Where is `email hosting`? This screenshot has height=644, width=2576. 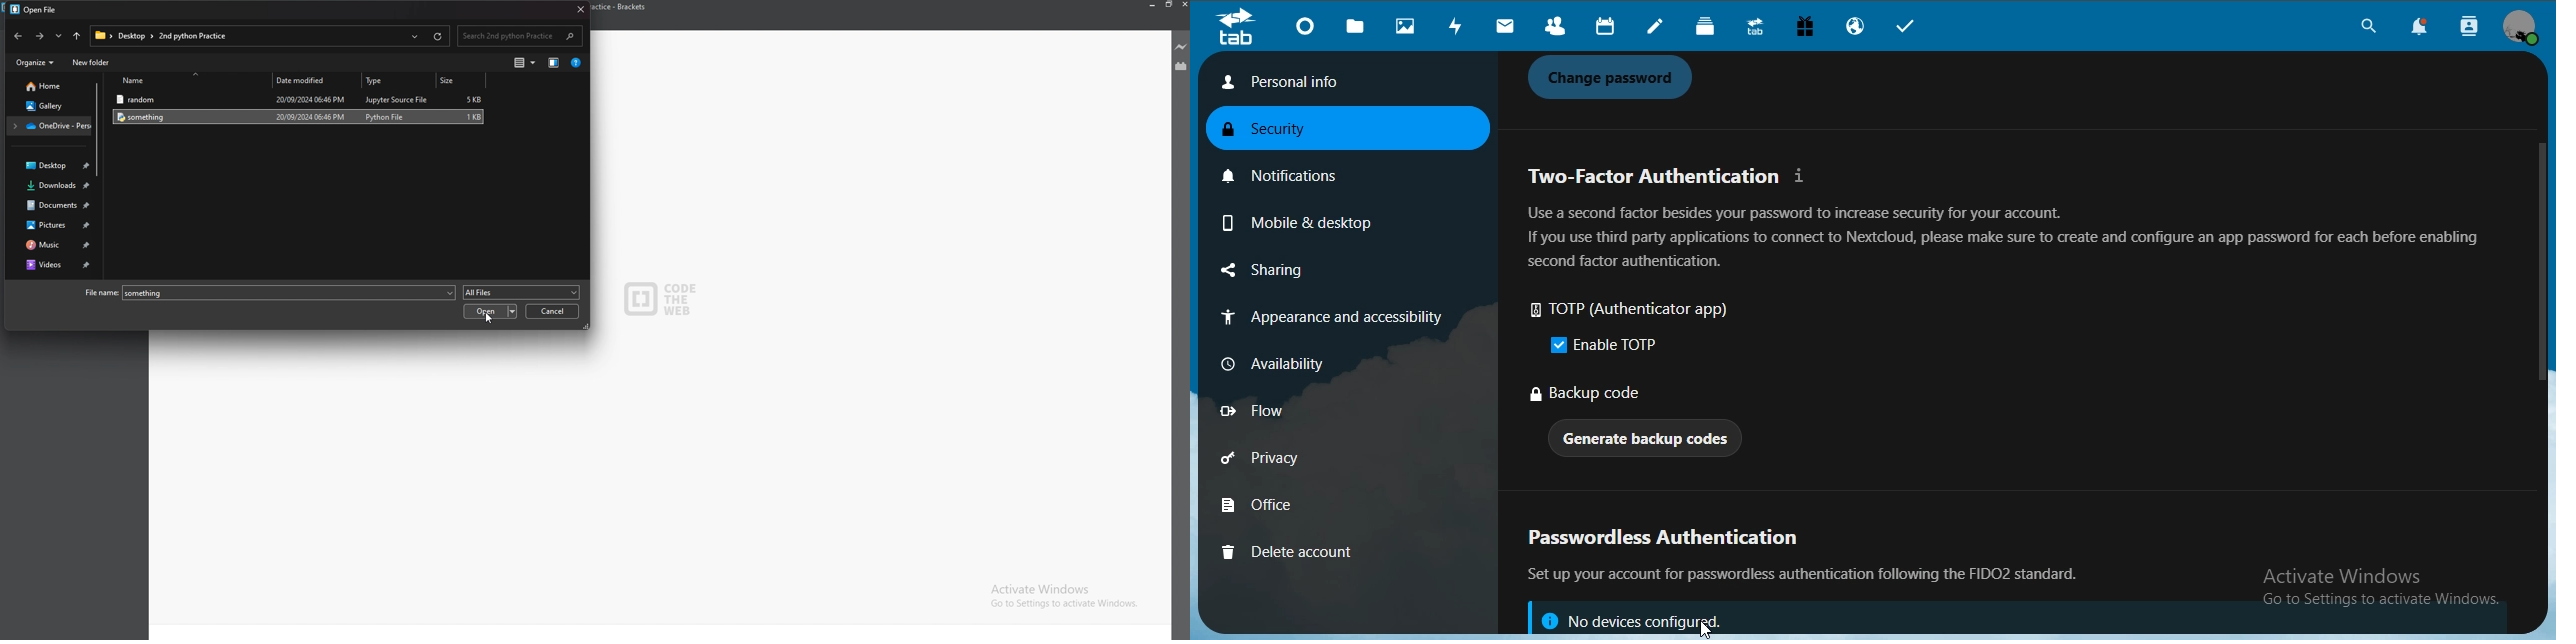
email hosting is located at coordinates (1858, 28).